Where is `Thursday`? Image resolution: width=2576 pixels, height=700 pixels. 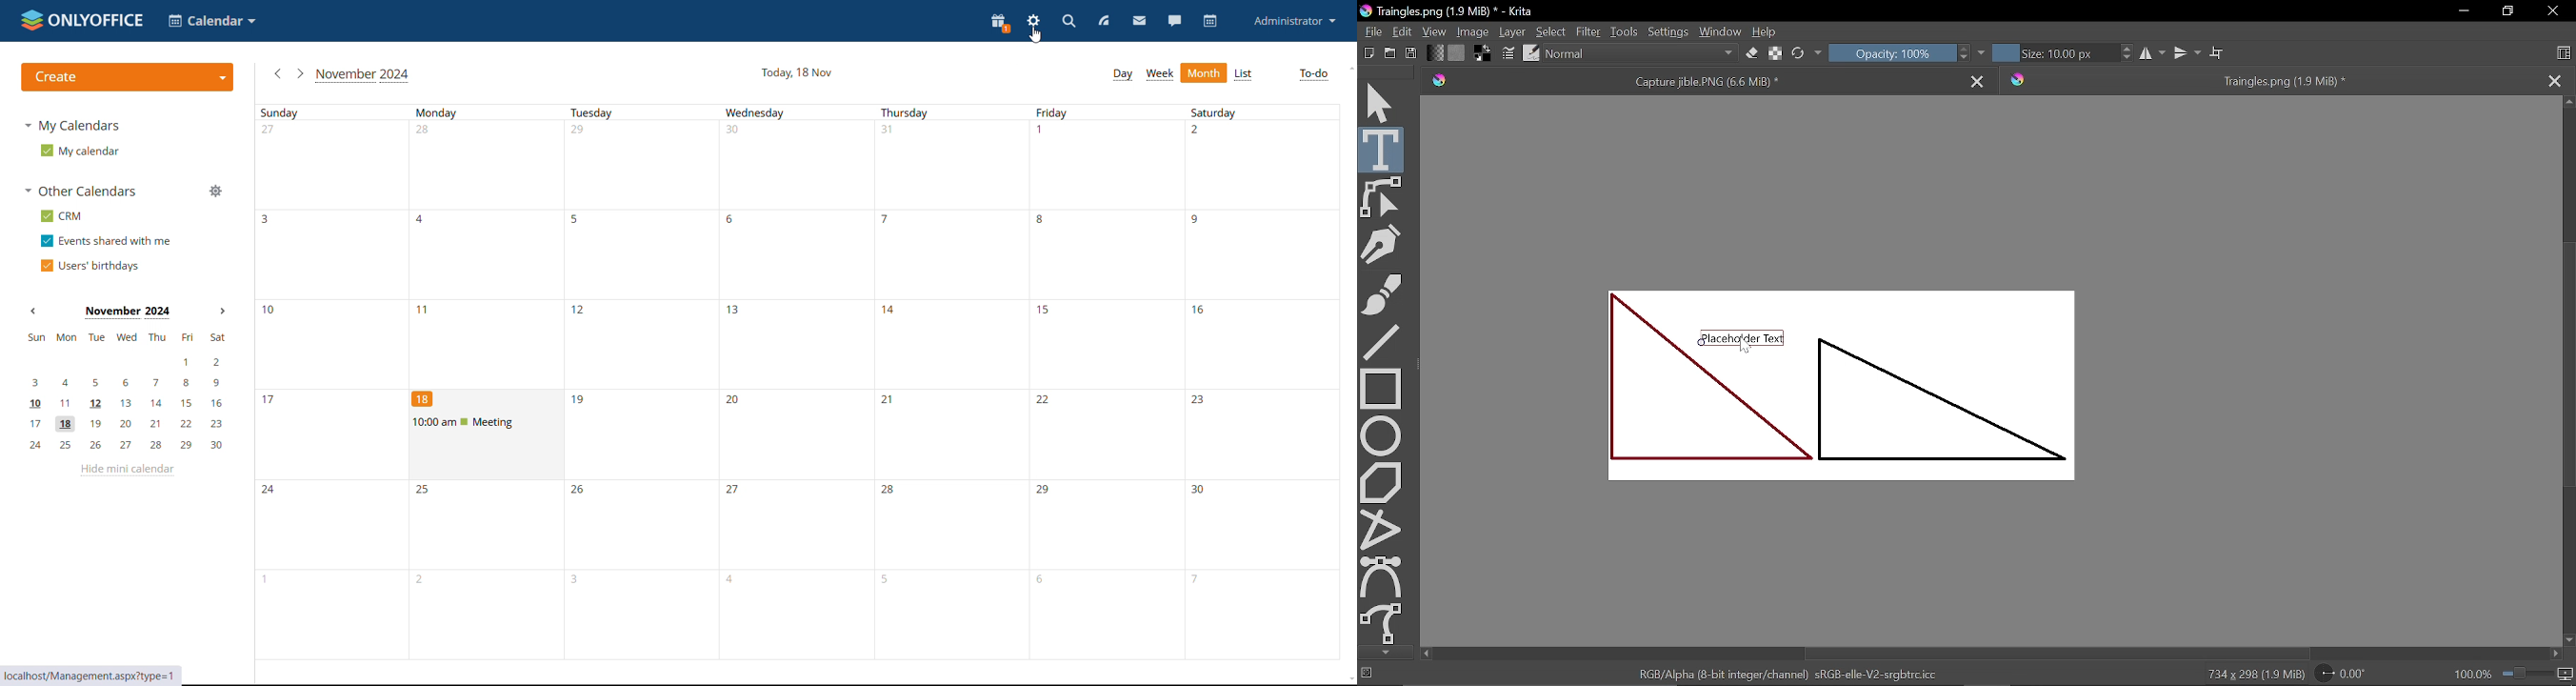 Thursday is located at coordinates (952, 382).